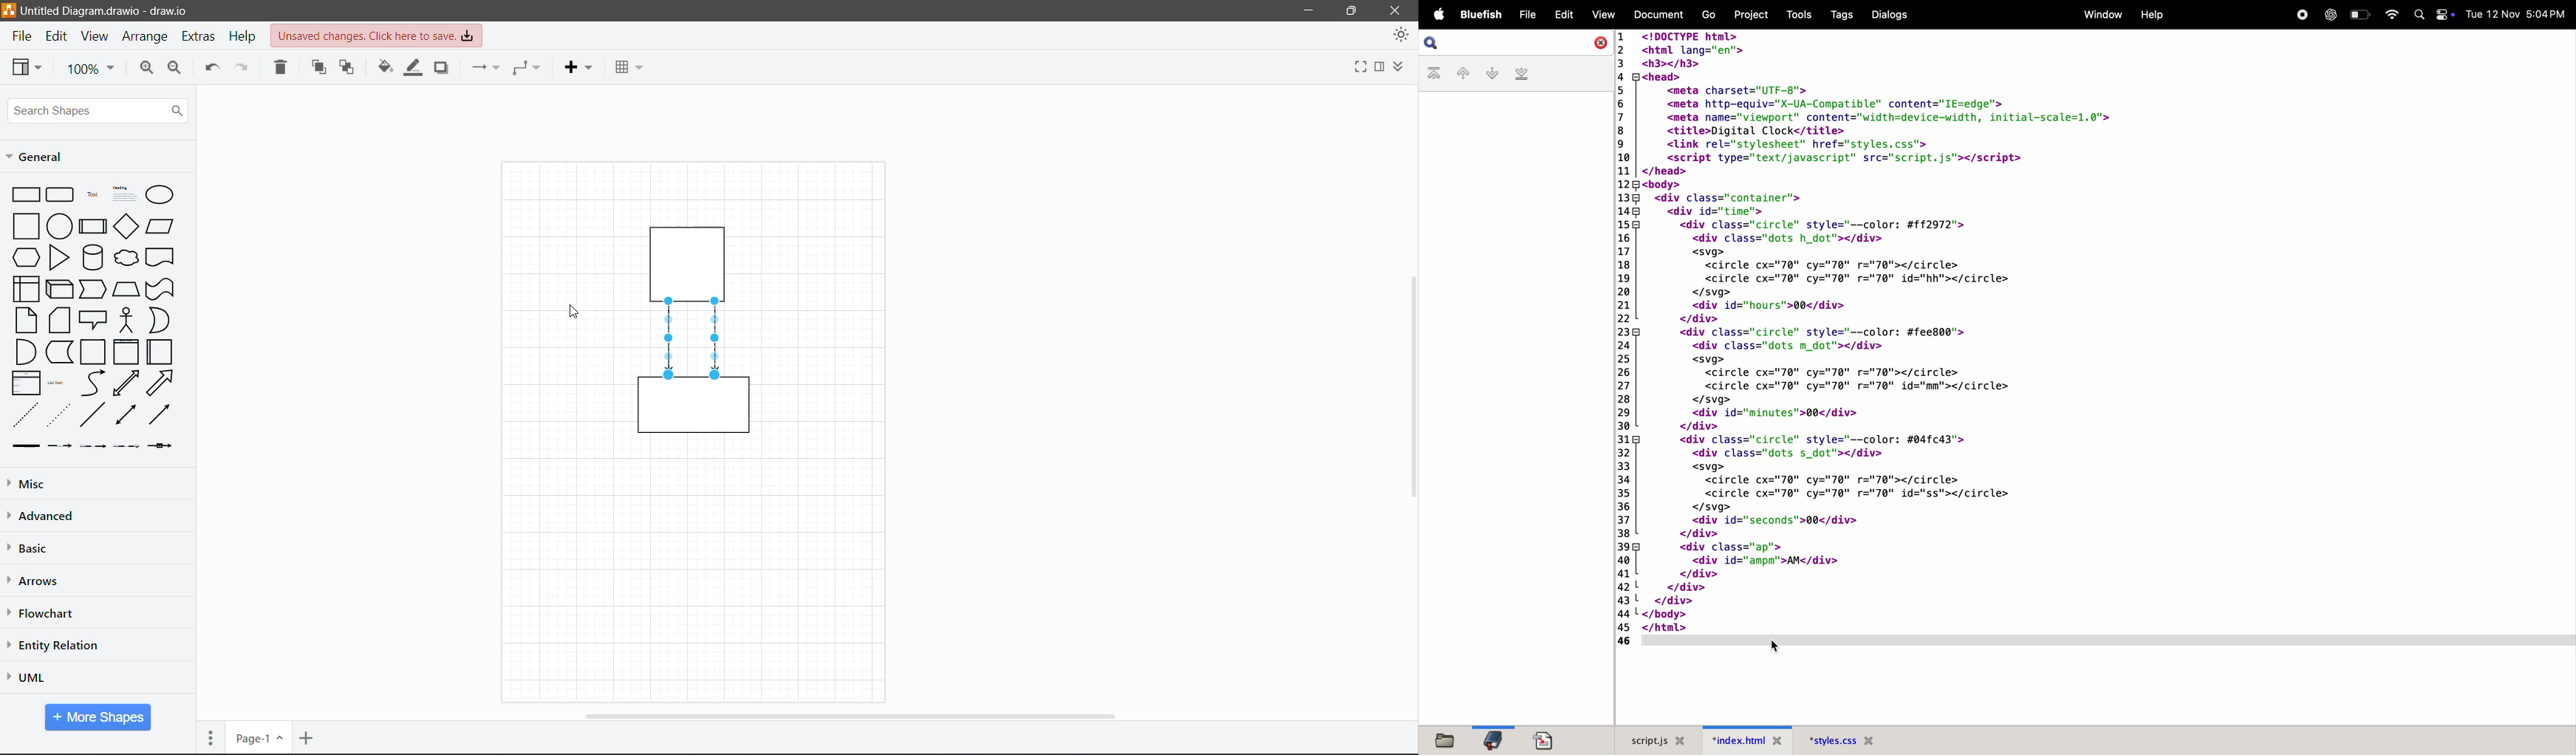 Image resolution: width=2576 pixels, height=756 pixels. I want to click on Arrows, so click(36, 581).